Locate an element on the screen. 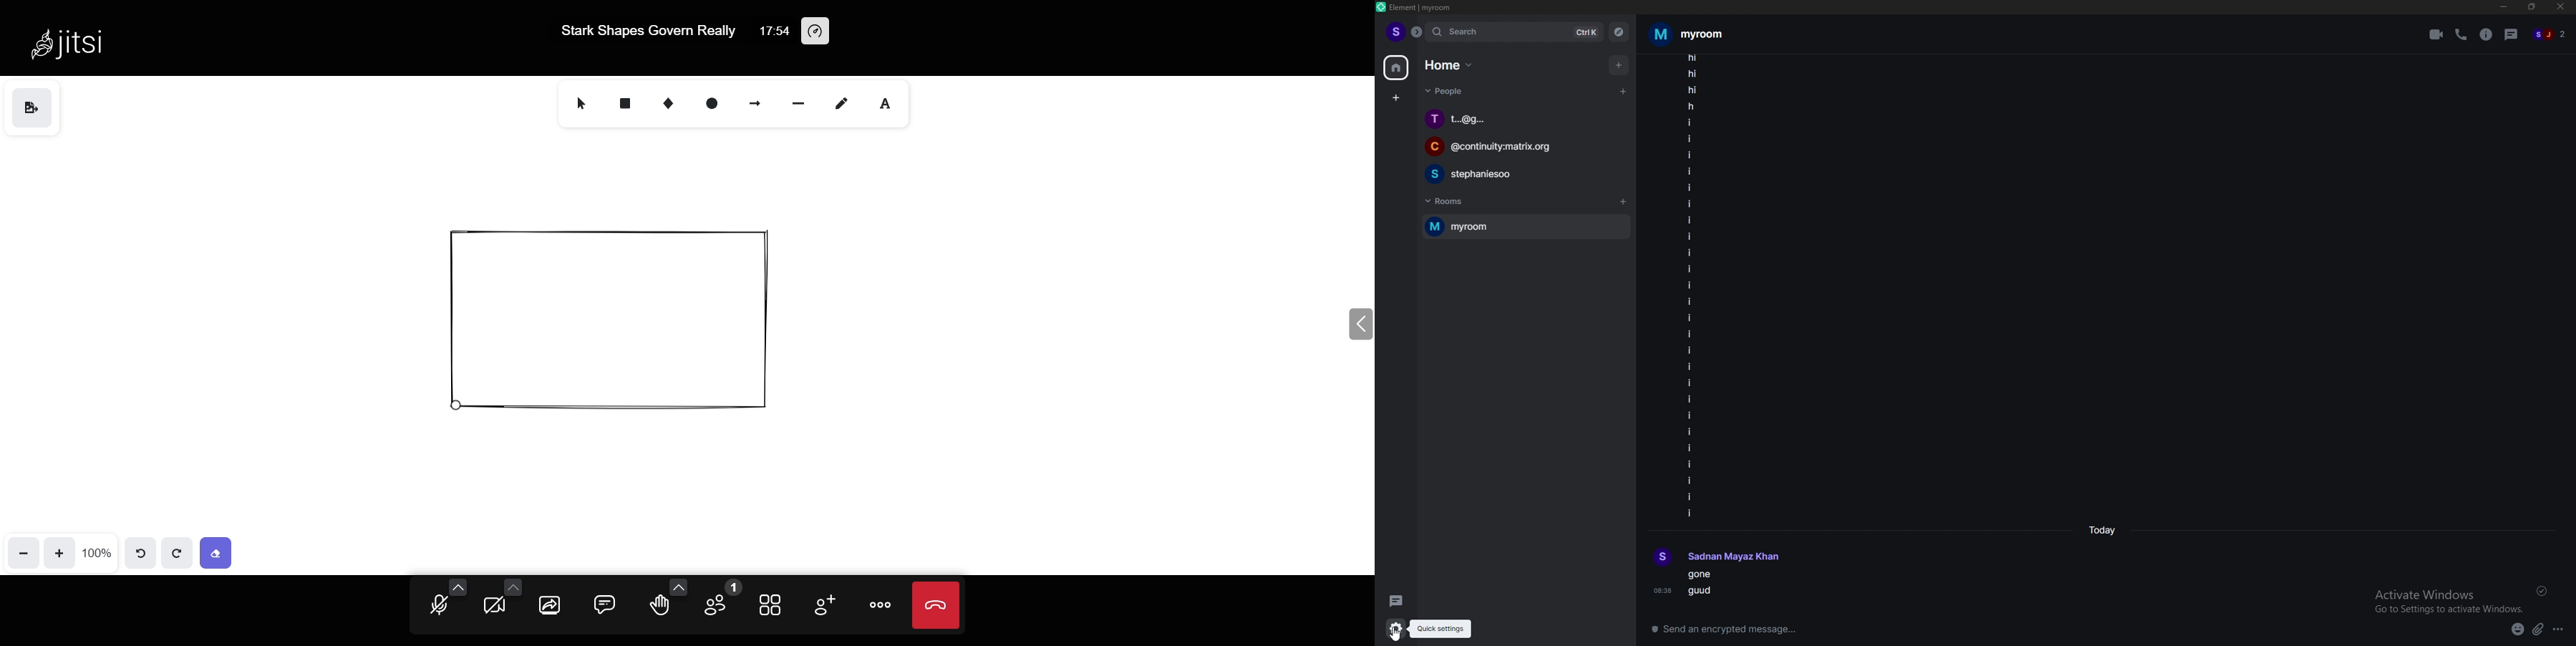 The height and width of the screenshot is (672, 2576). settings is located at coordinates (1394, 628).